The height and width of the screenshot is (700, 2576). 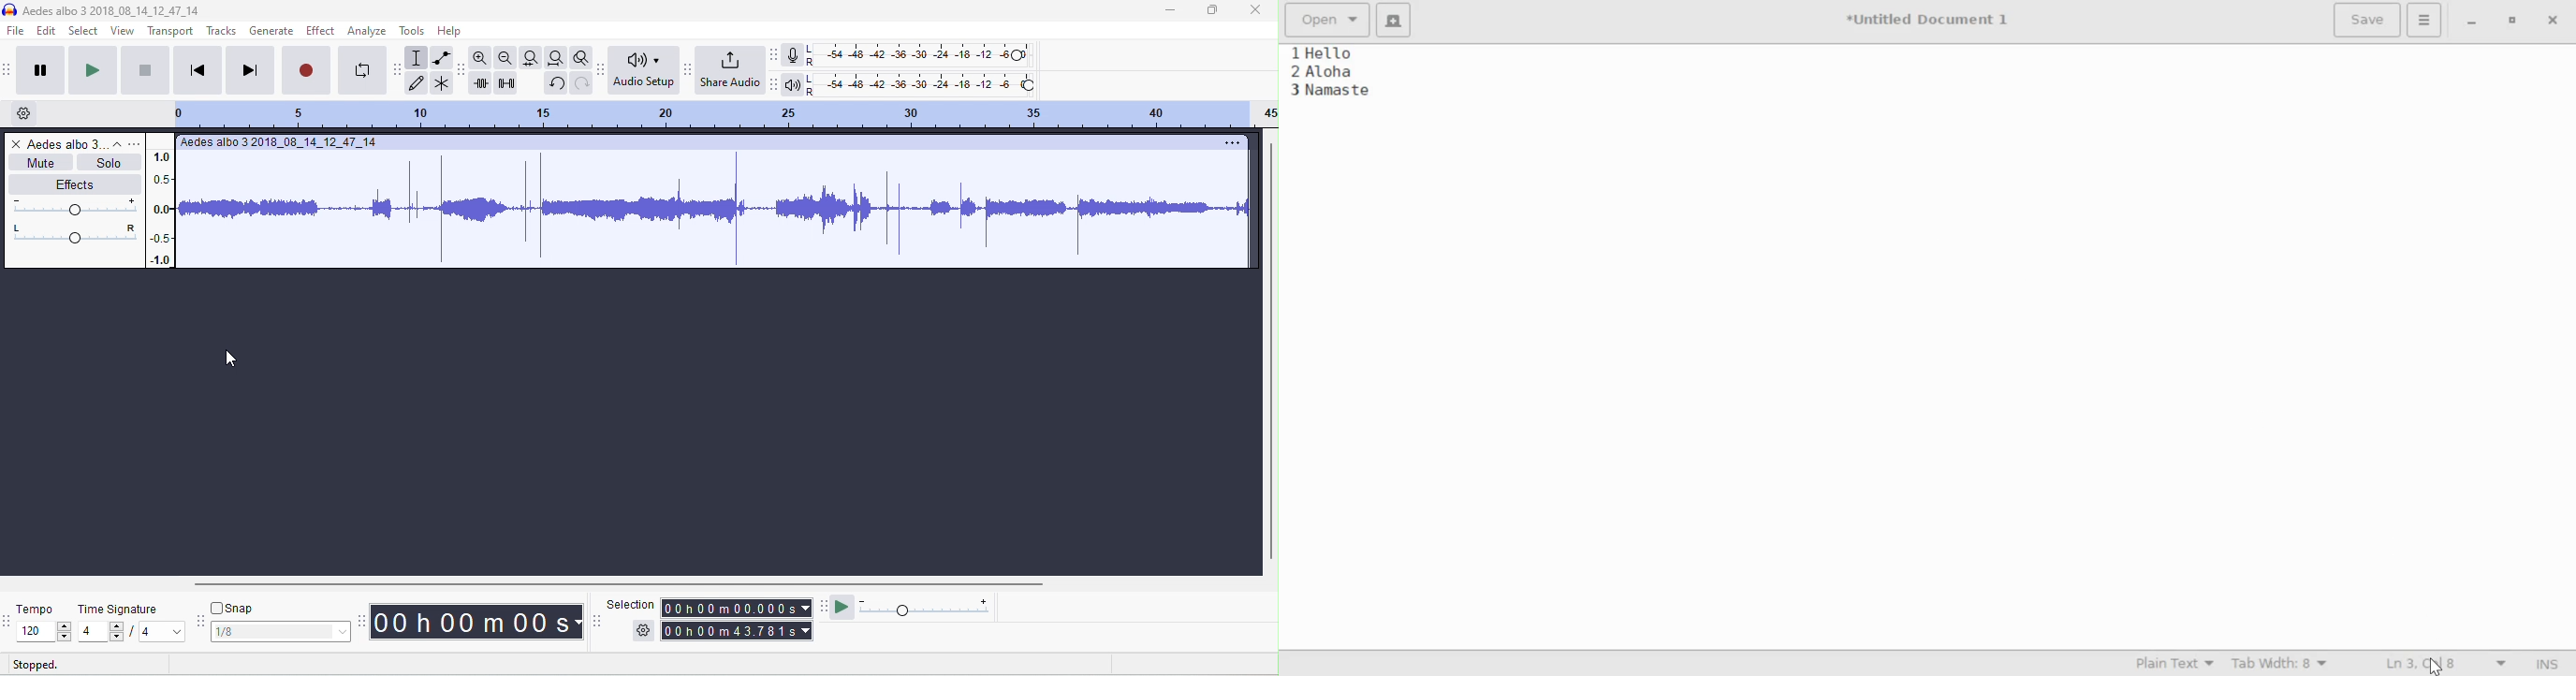 I want to click on share audio toolbar, so click(x=688, y=69).